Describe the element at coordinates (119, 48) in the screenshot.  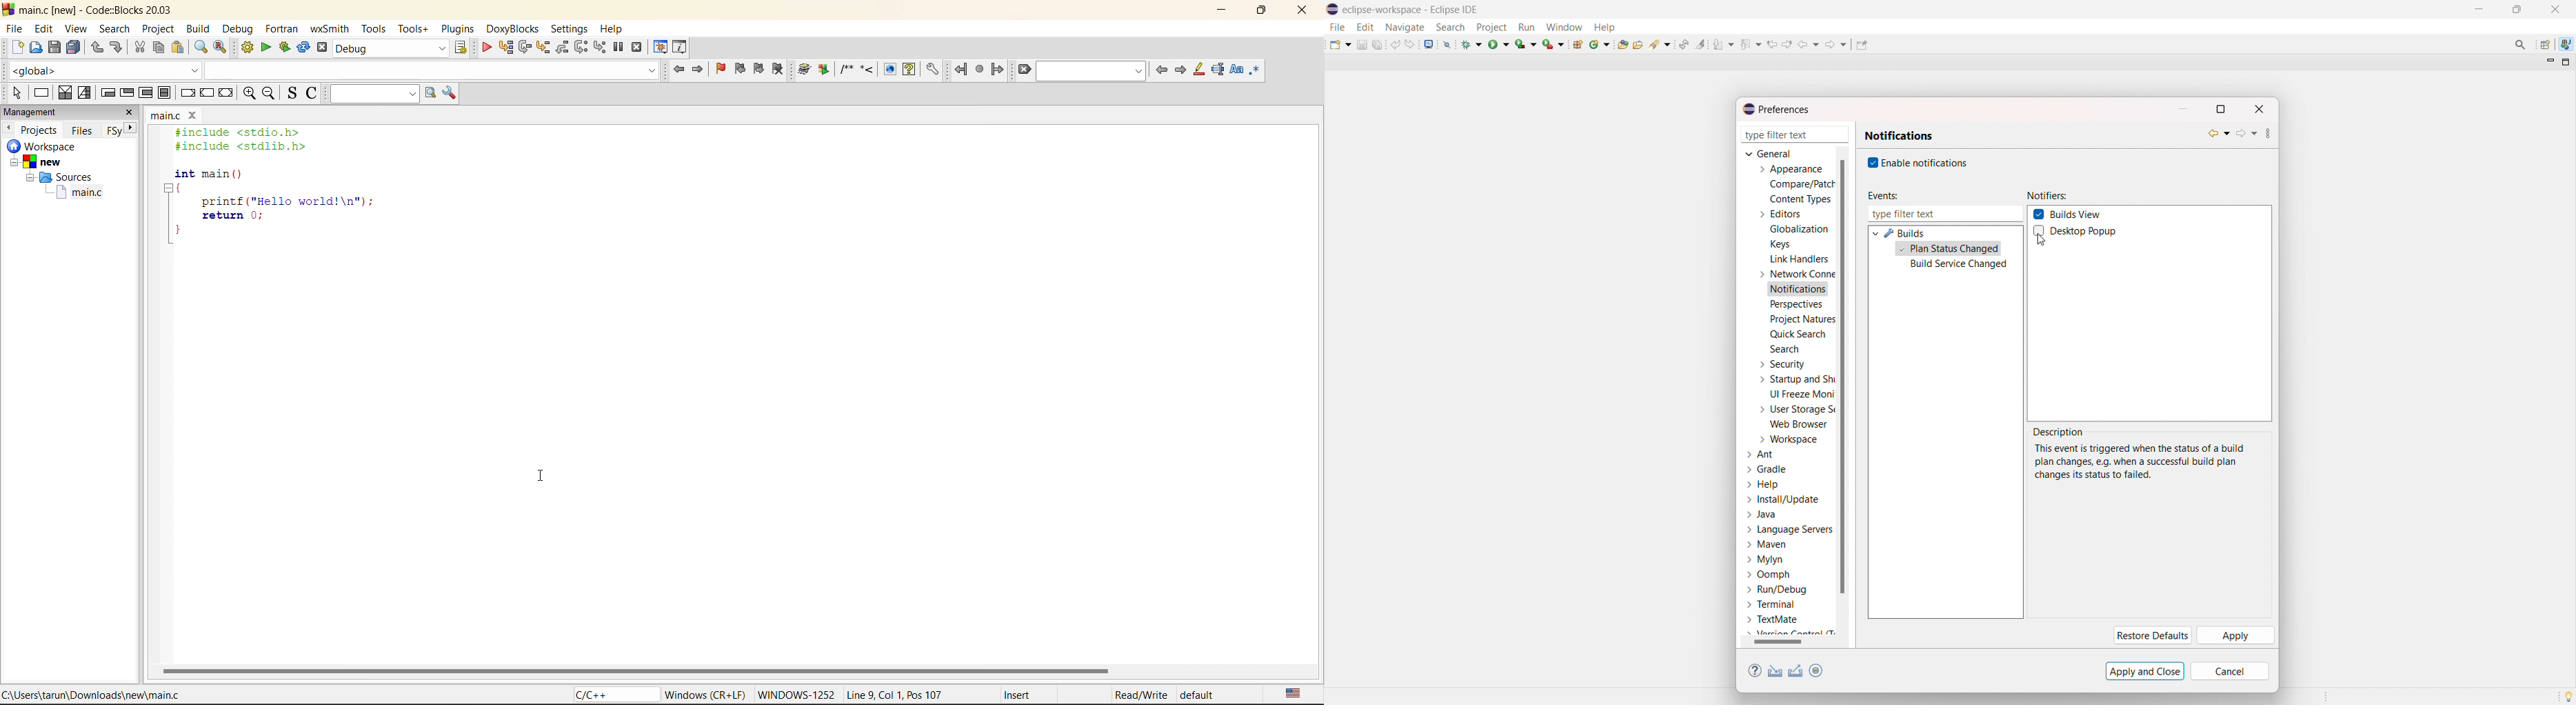
I see `redo` at that location.